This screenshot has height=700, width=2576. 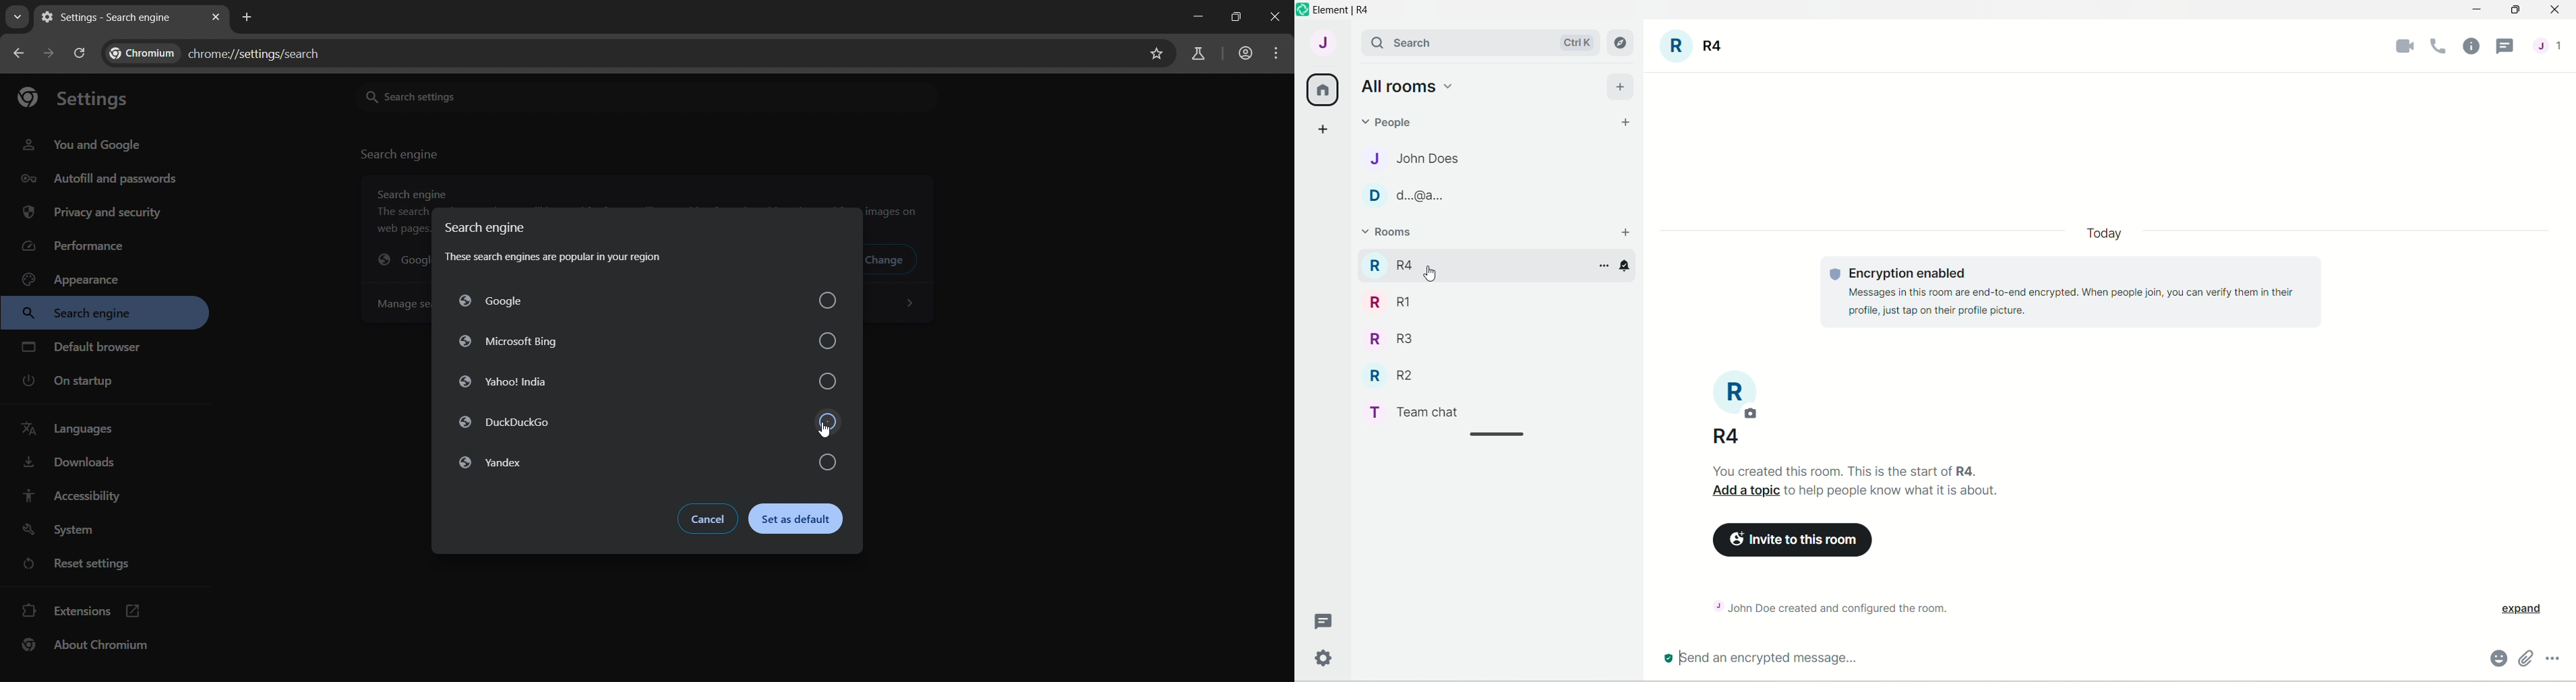 I want to click on J John Does, so click(x=1402, y=158).